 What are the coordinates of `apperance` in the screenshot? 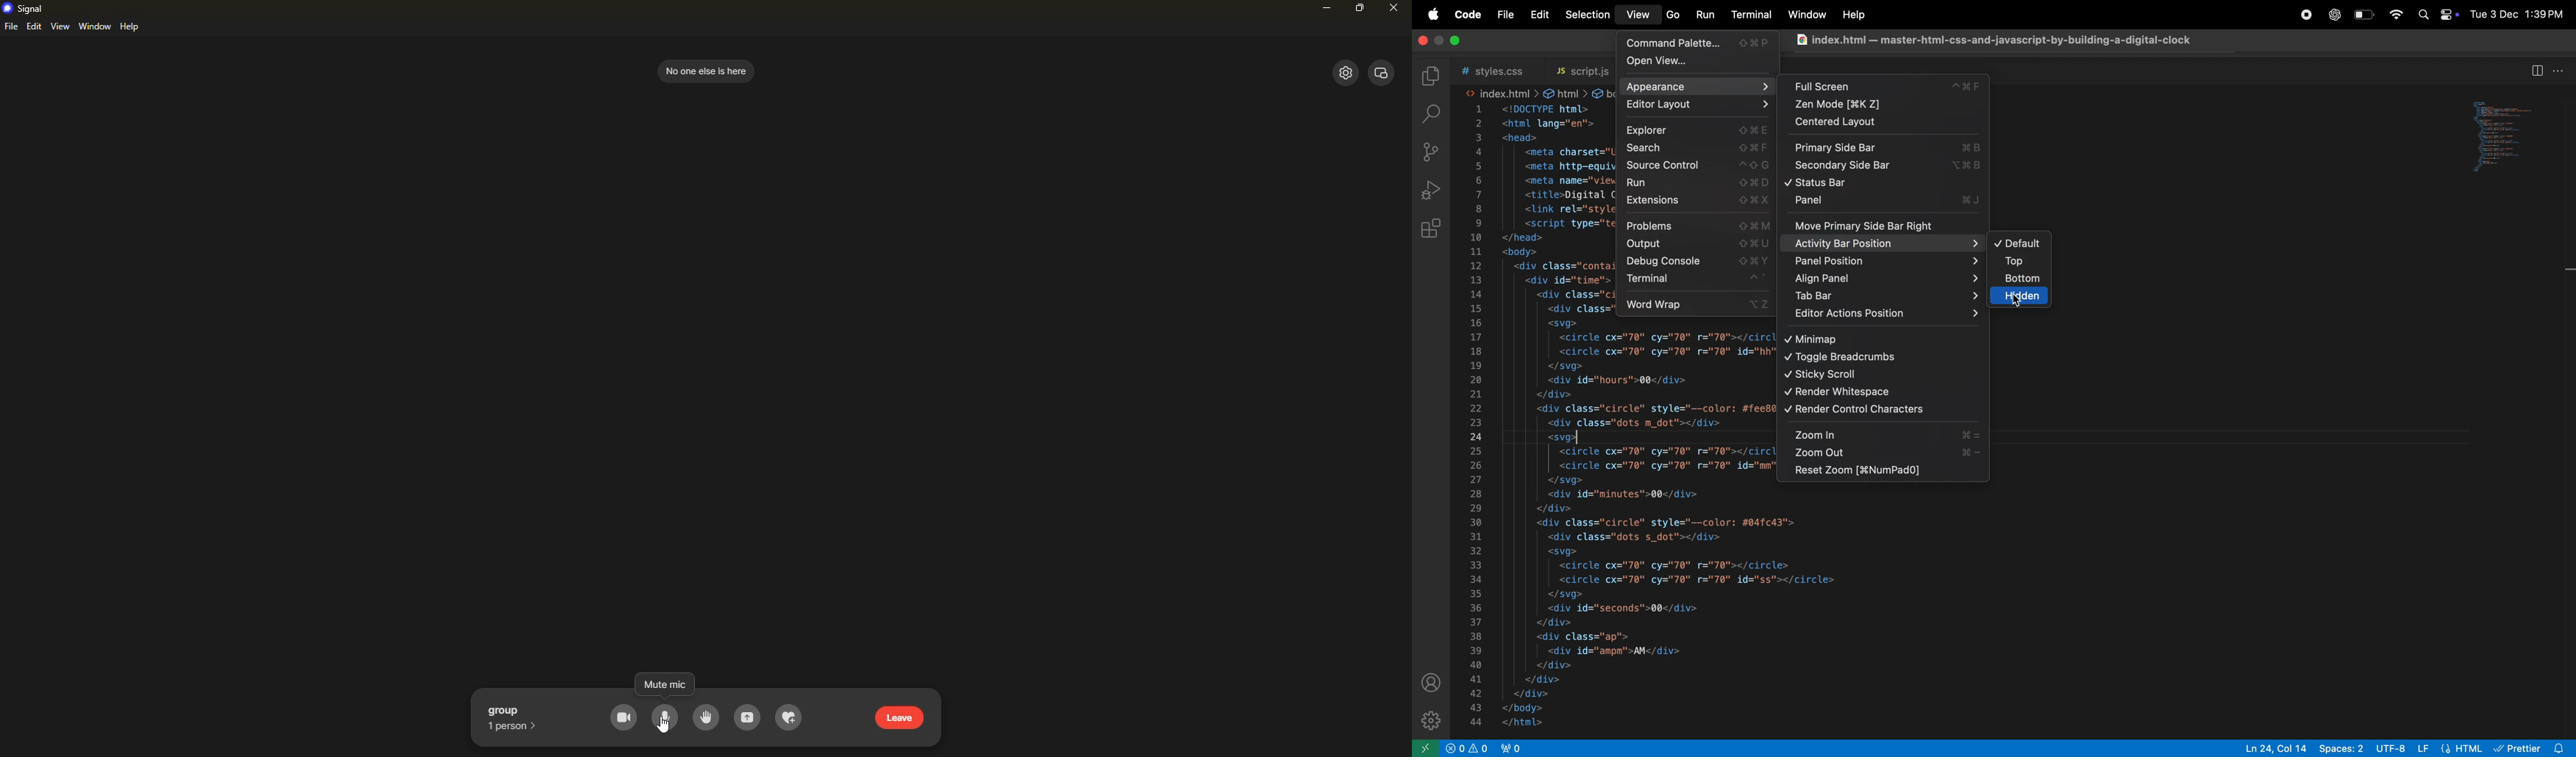 It's located at (1700, 86).